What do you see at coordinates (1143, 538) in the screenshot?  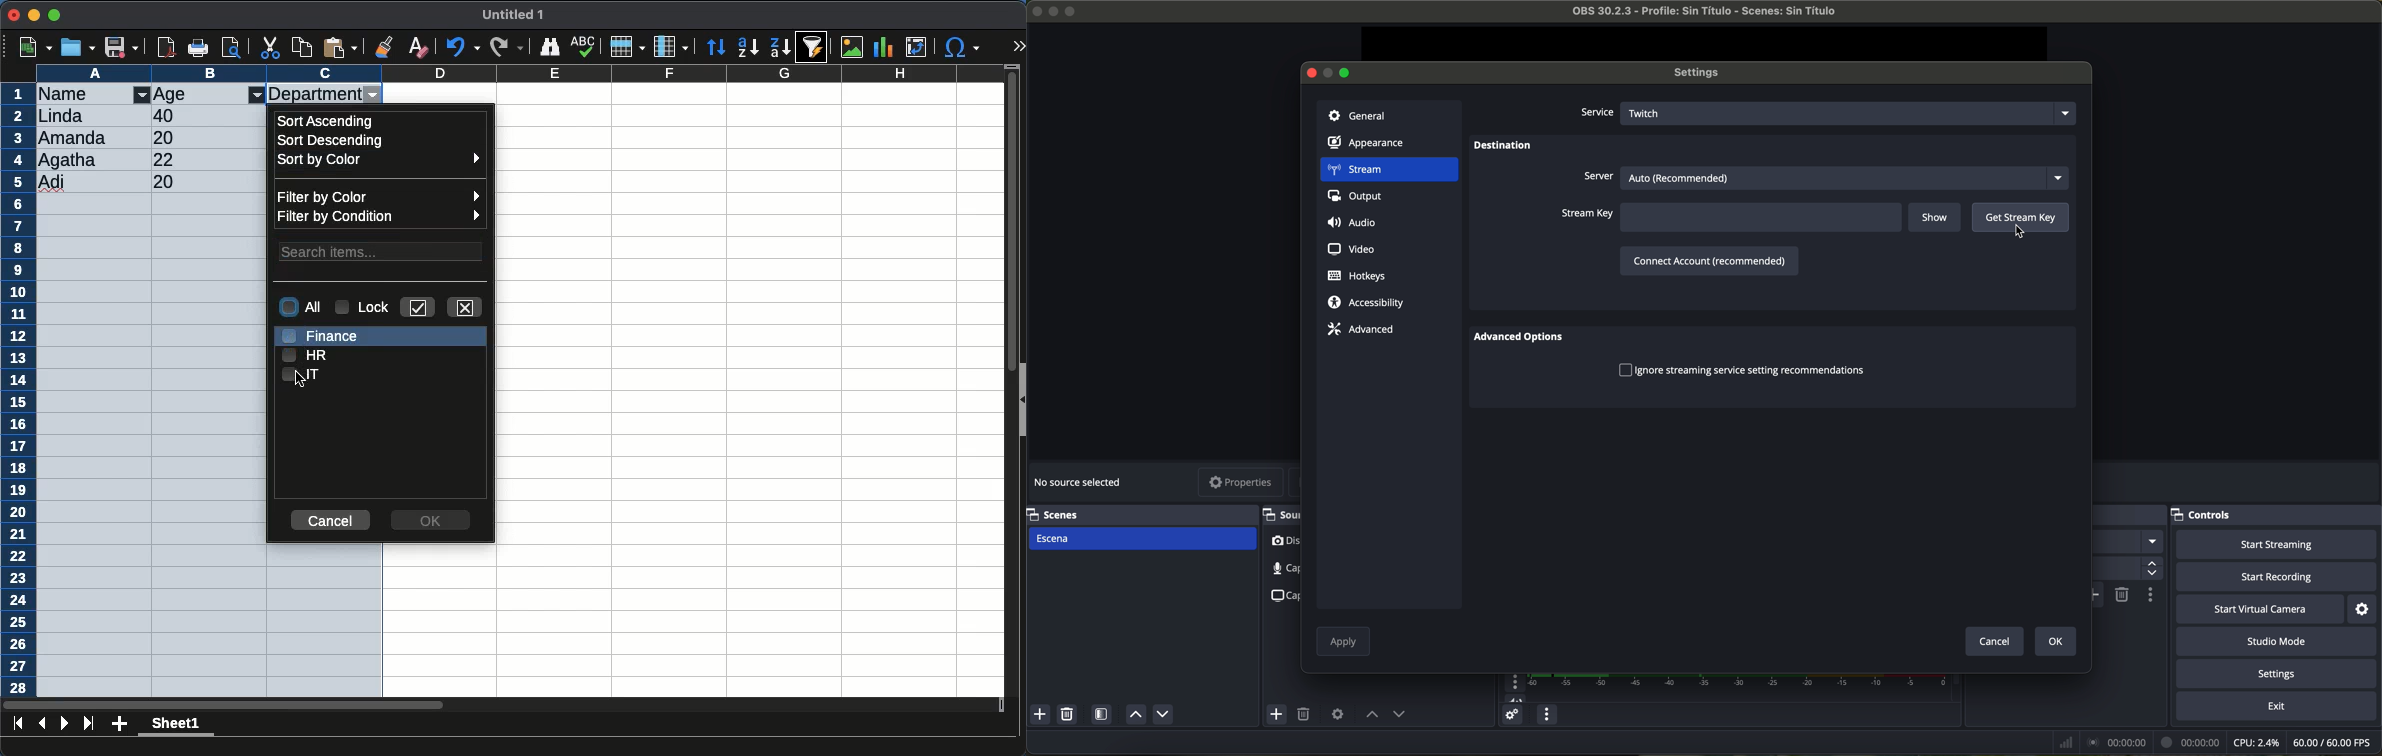 I see `scene` at bounding box center [1143, 538].